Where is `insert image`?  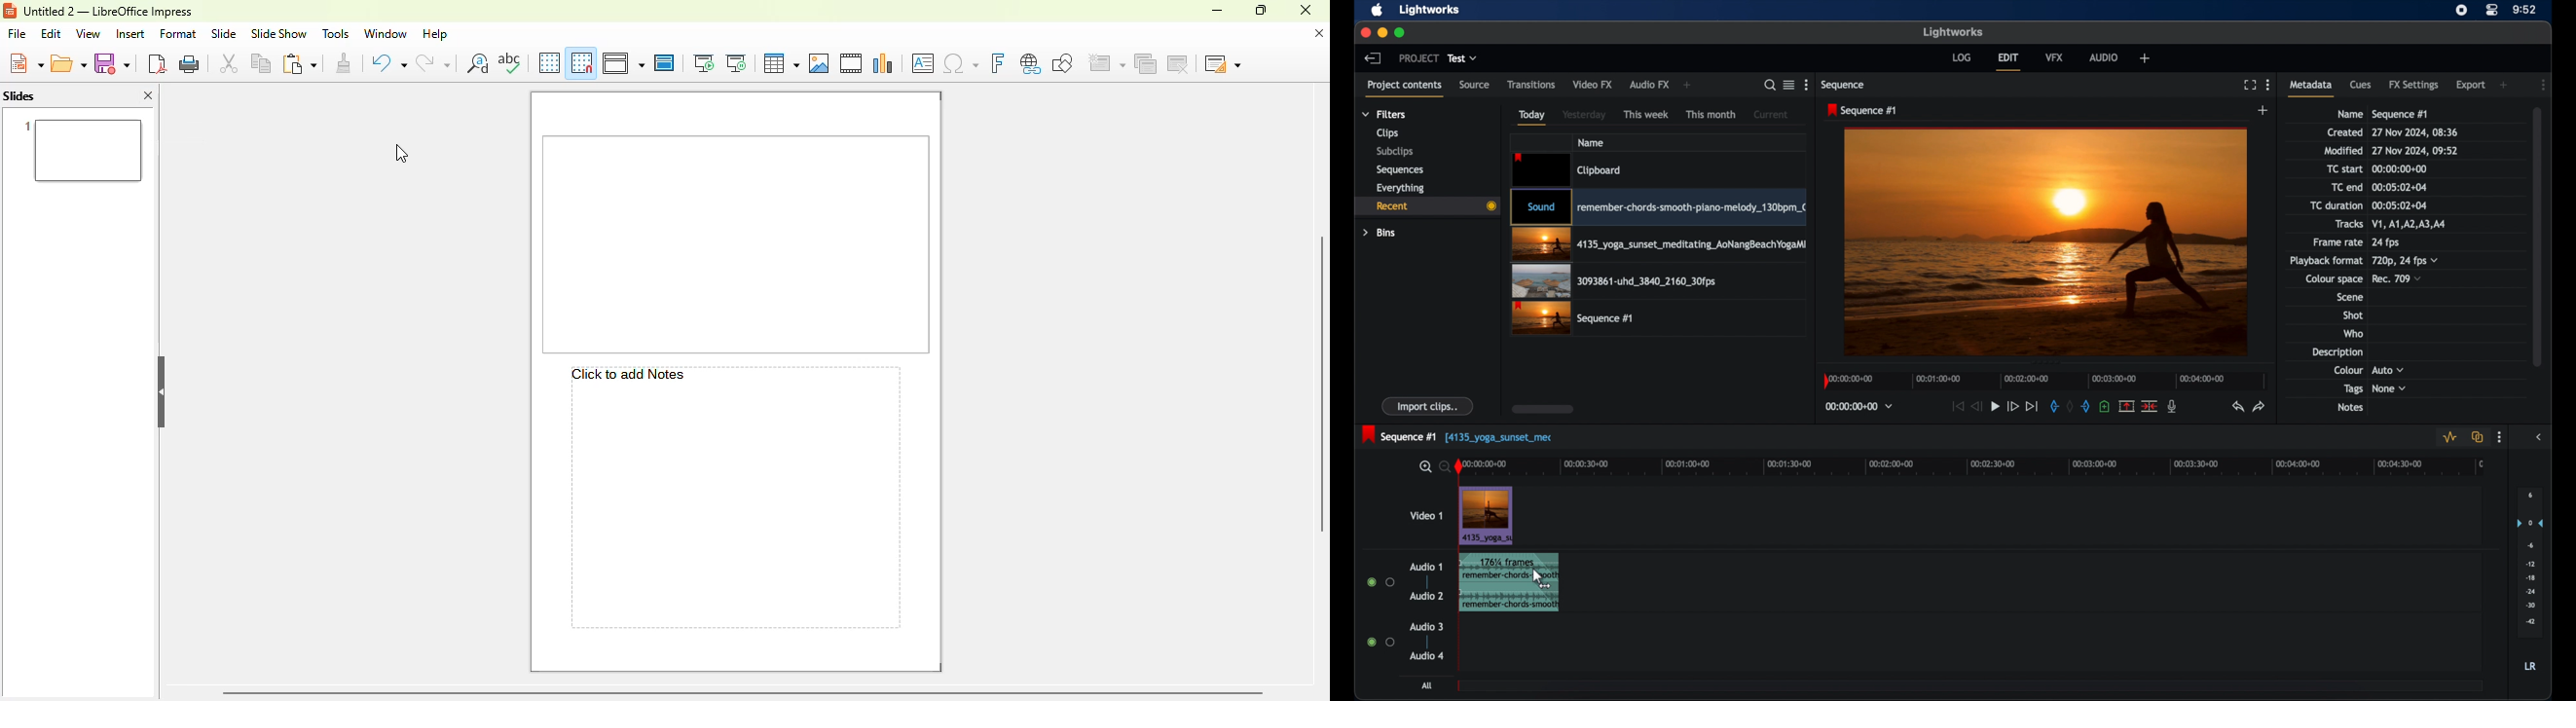
insert image is located at coordinates (820, 63).